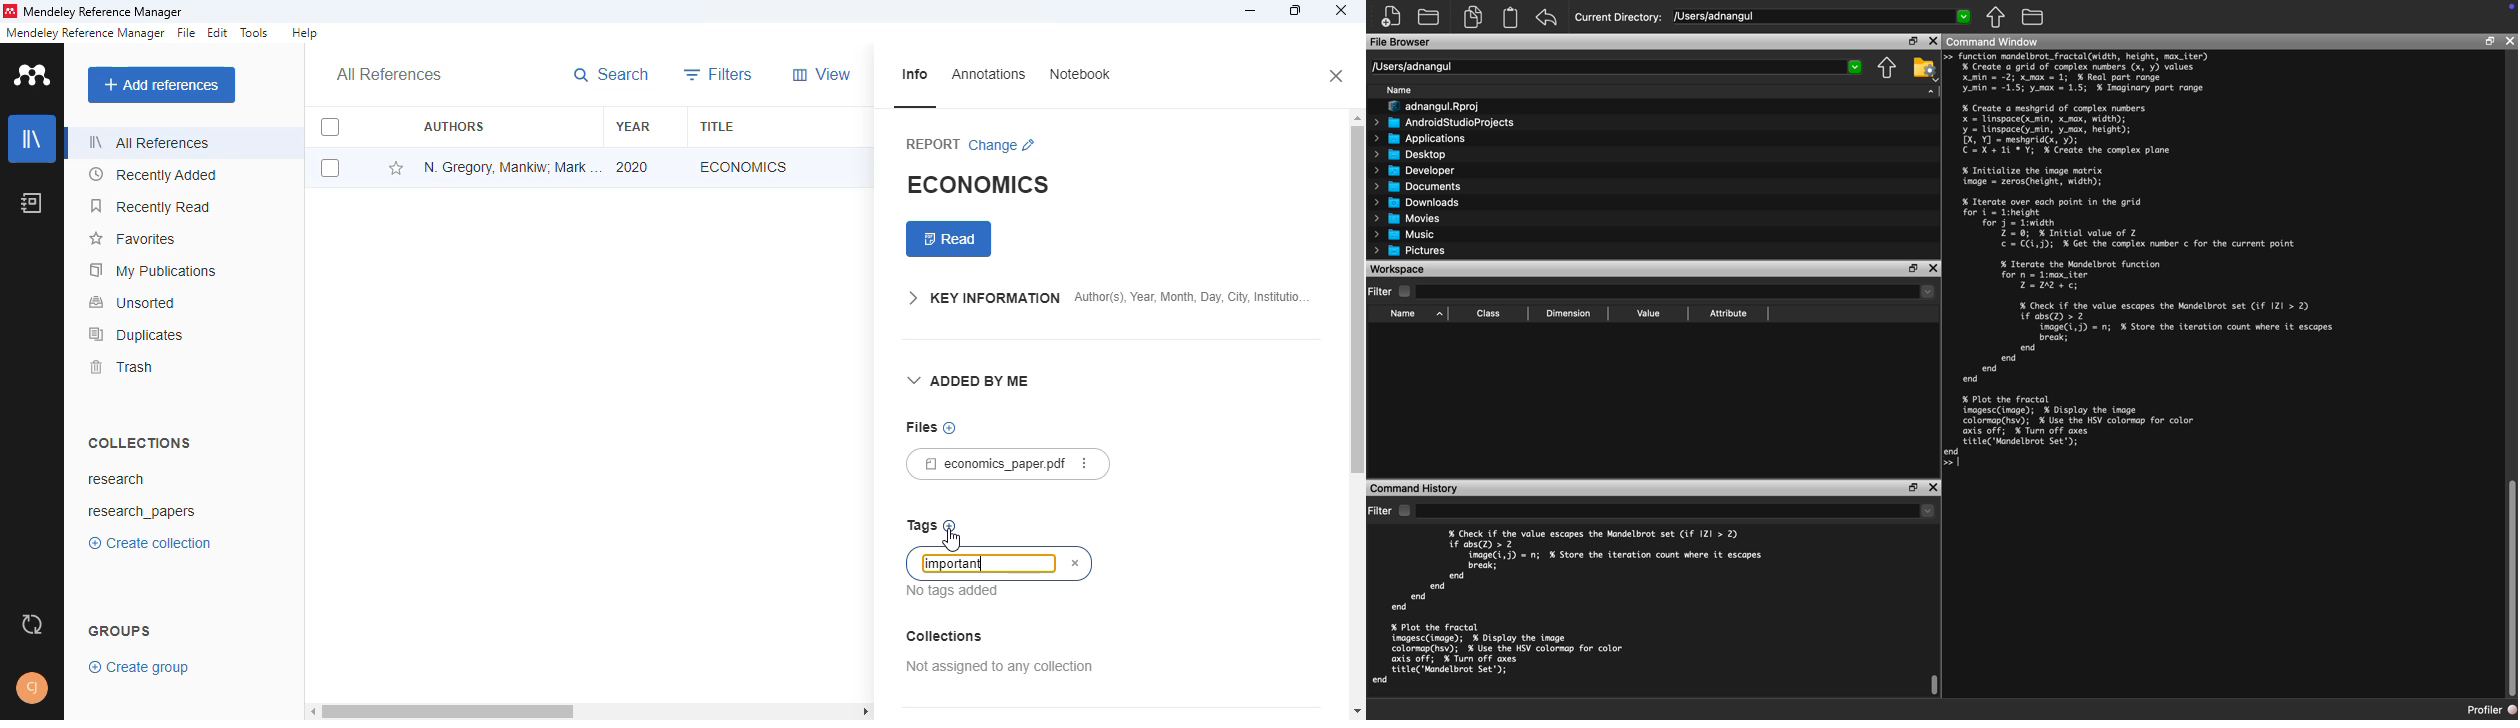 This screenshot has height=728, width=2520. Describe the element at coordinates (1081, 74) in the screenshot. I see `notebook` at that location.